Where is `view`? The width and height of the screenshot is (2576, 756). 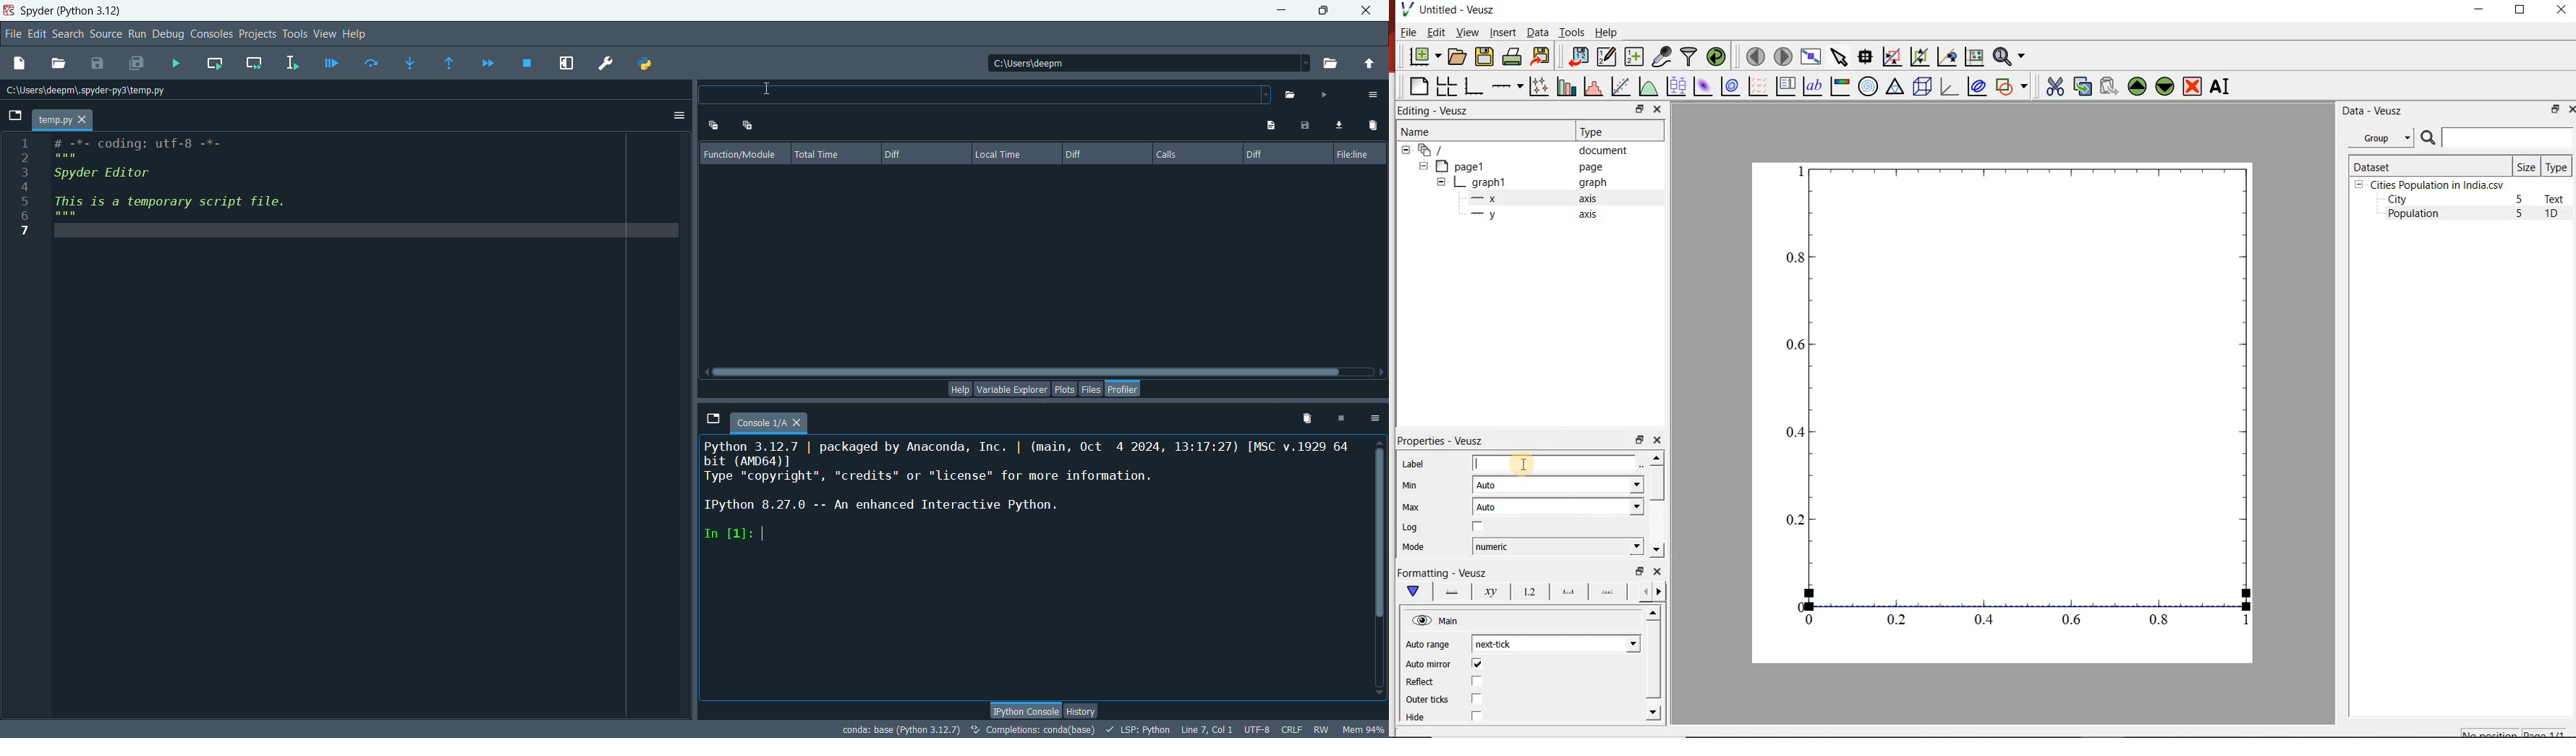
view is located at coordinates (326, 35).